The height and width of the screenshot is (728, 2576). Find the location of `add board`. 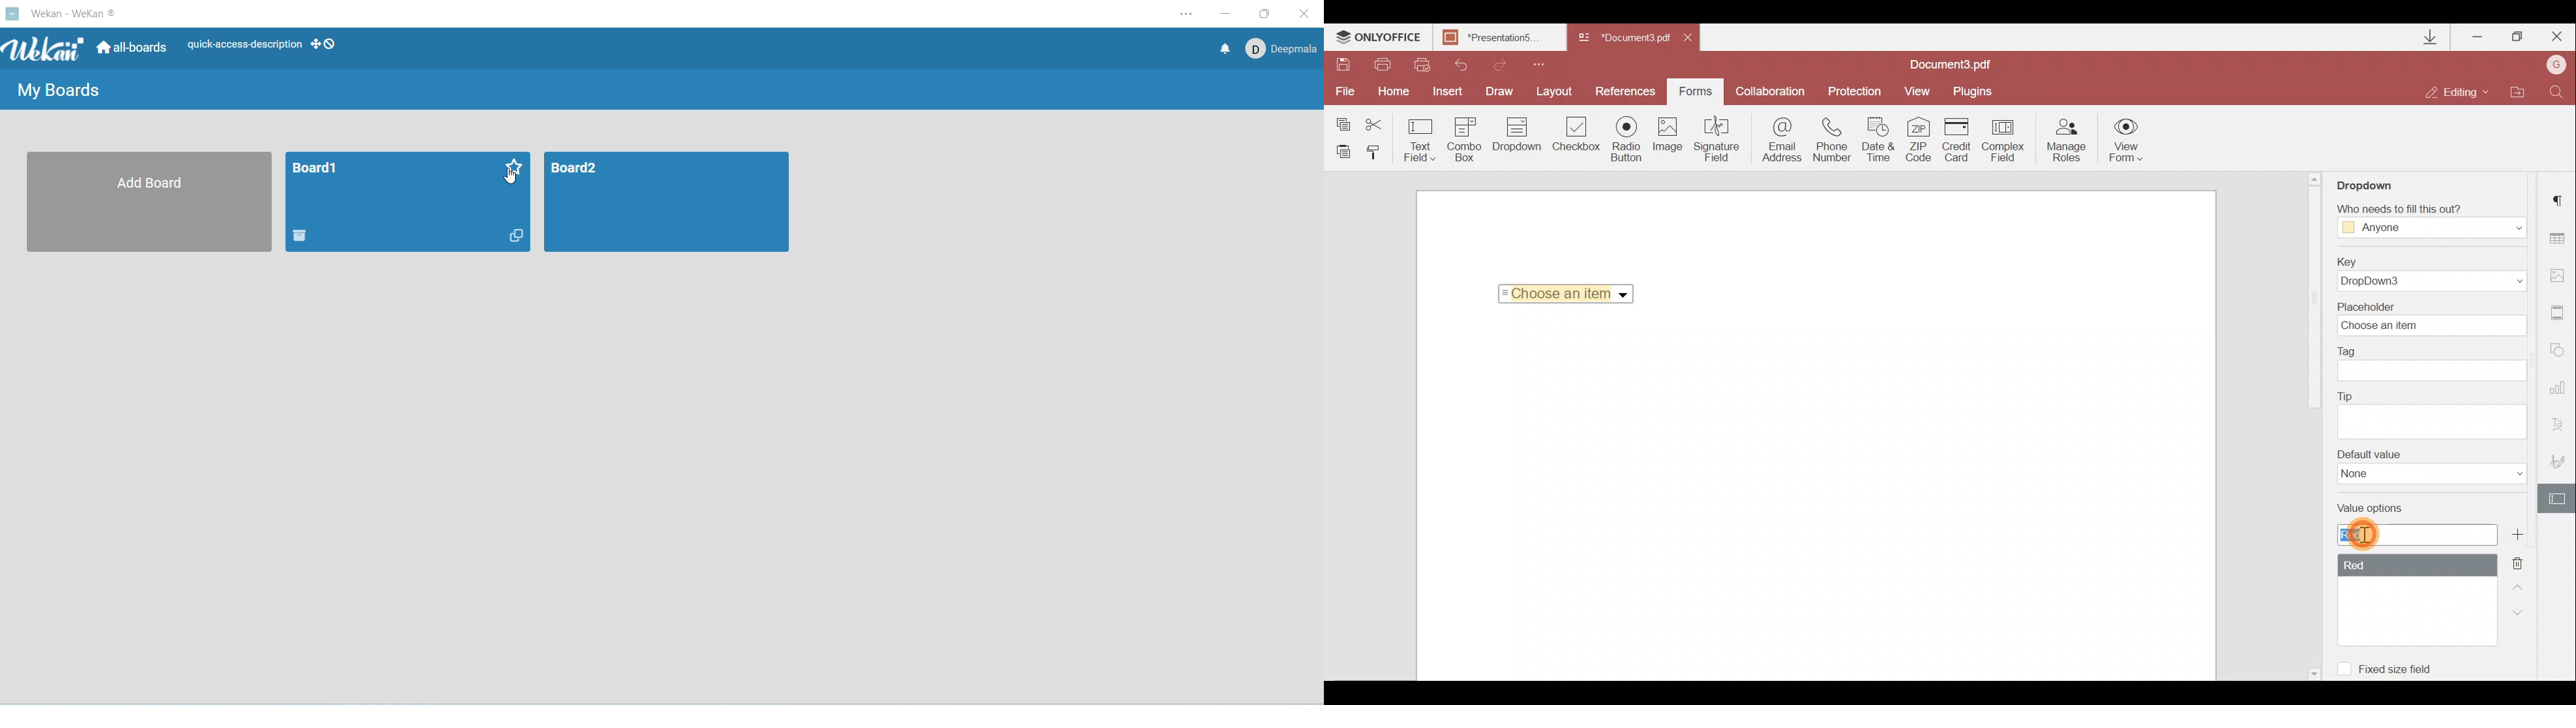

add board is located at coordinates (149, 203).